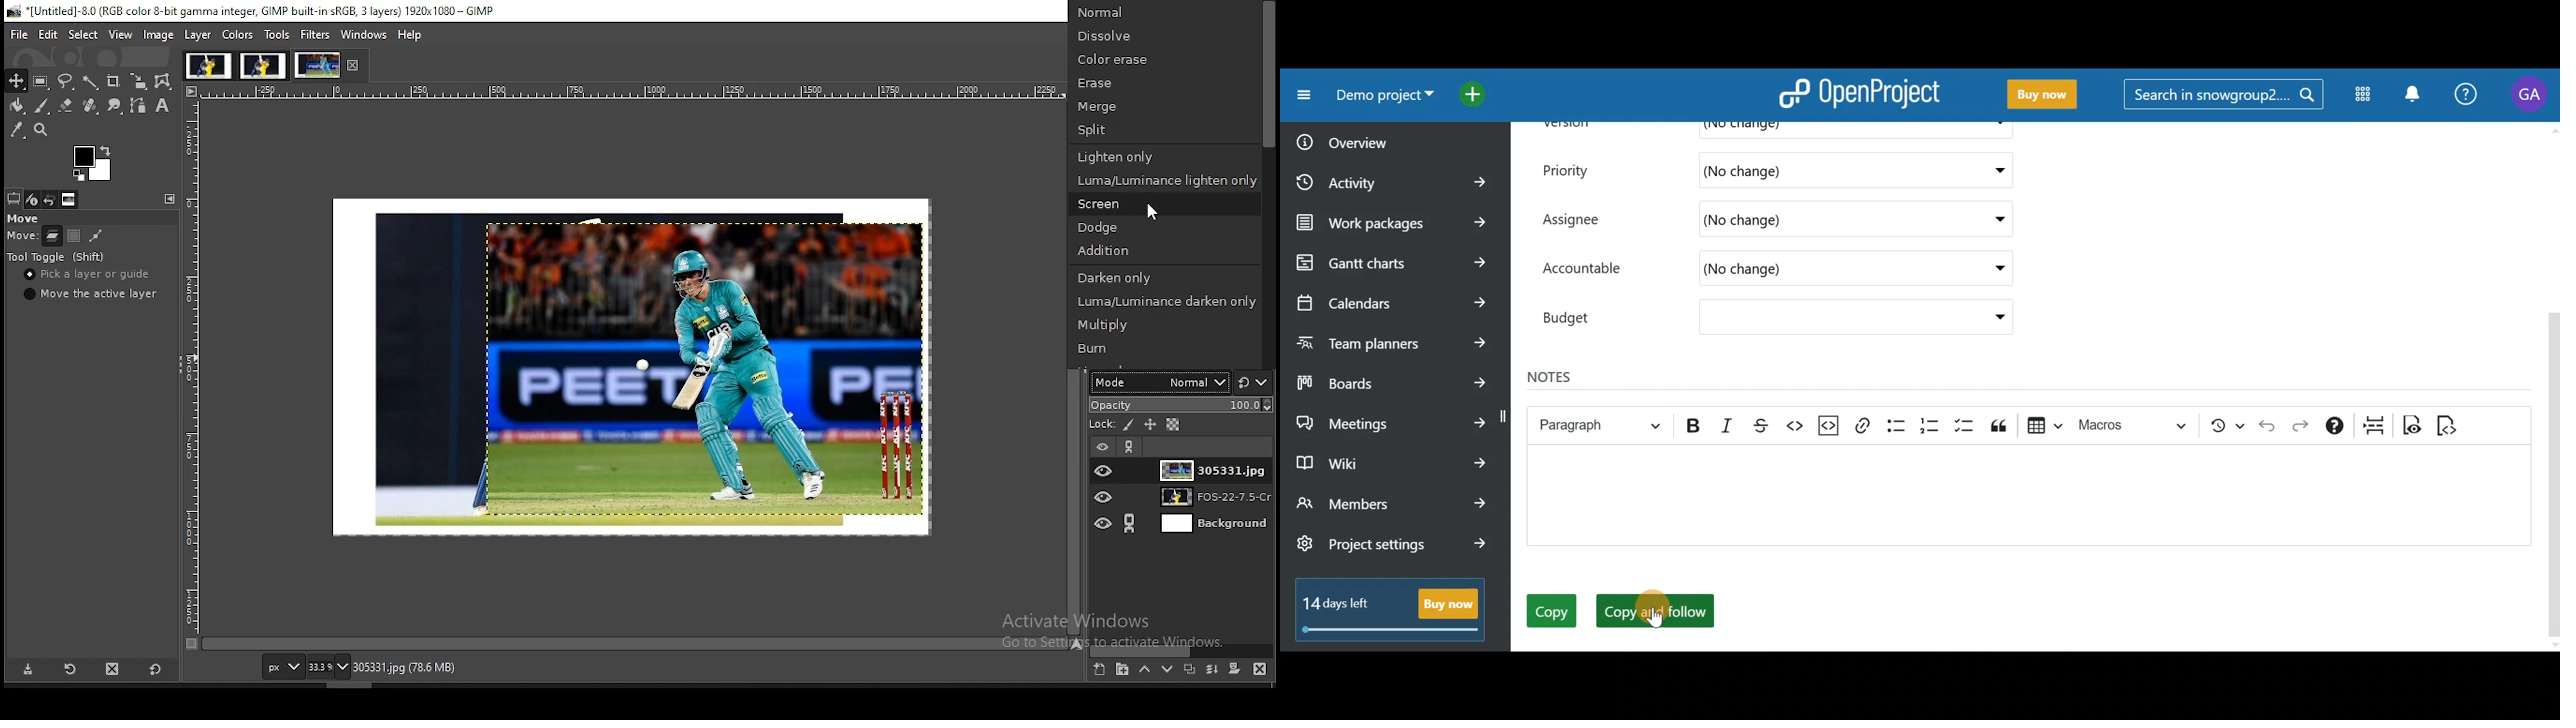 Image resolution: width=2576 pixels, height=728 pixels. I want to click on visibility, so click(1103, 446).